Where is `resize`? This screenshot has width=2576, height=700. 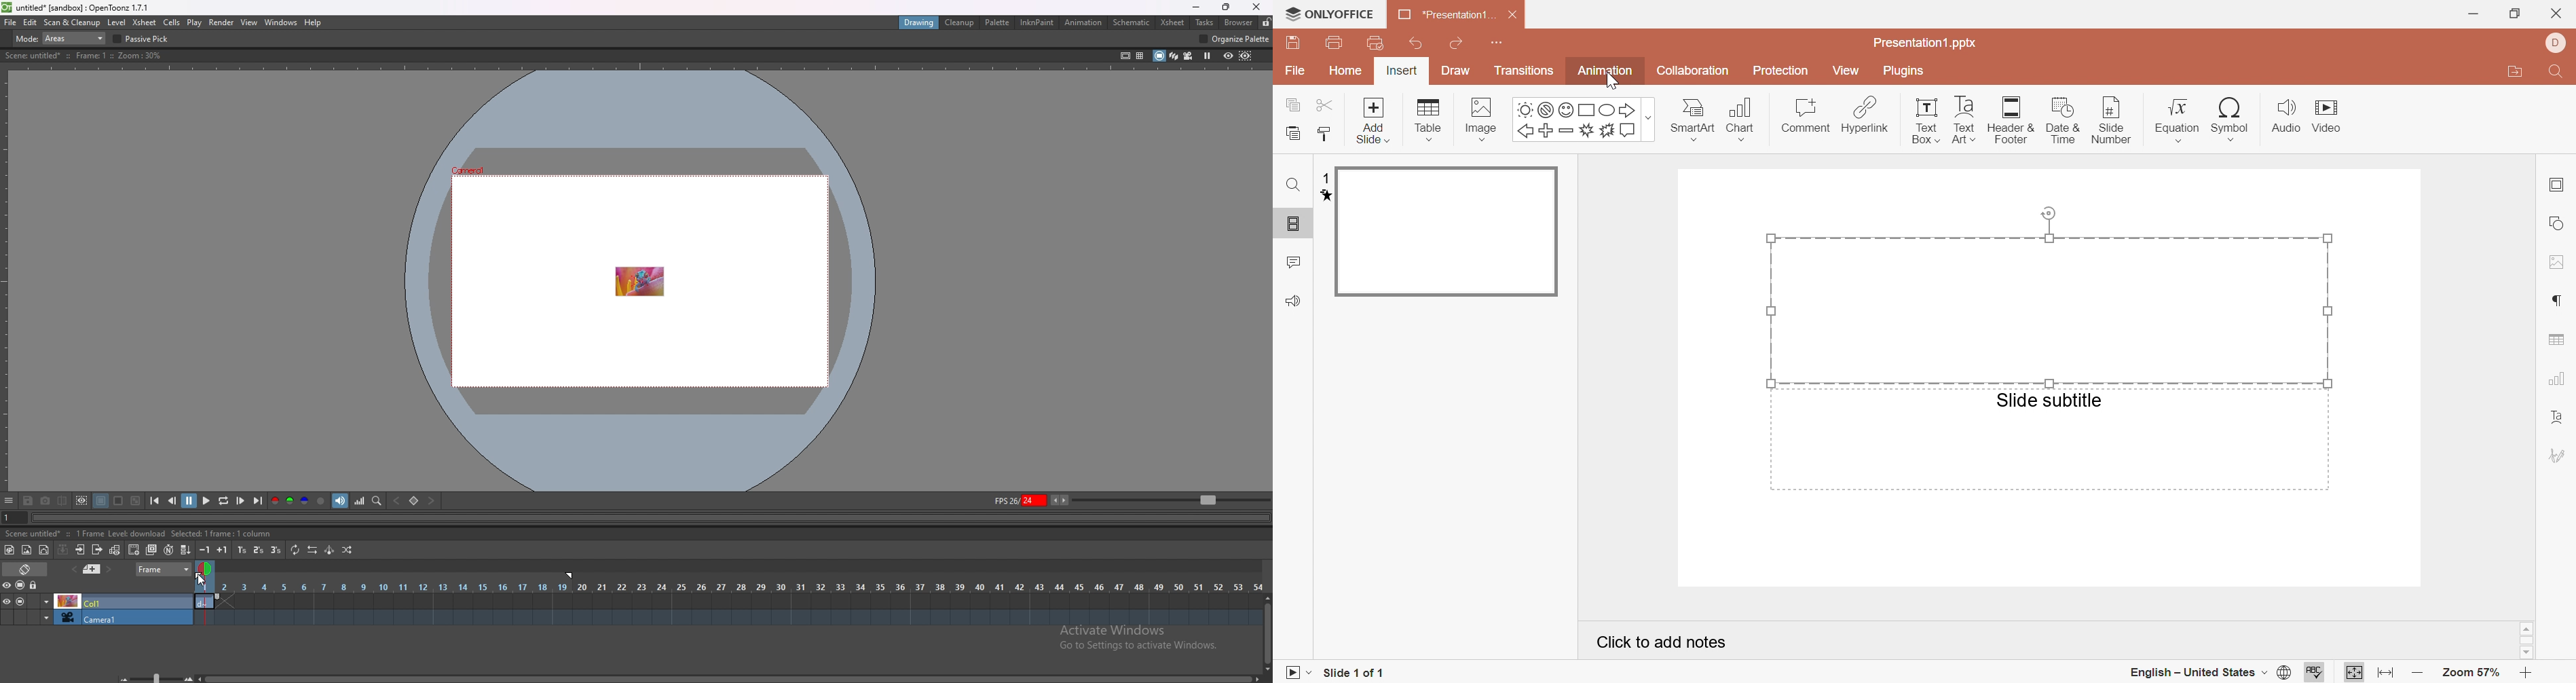 resize is located at coordinates (1226, 7).